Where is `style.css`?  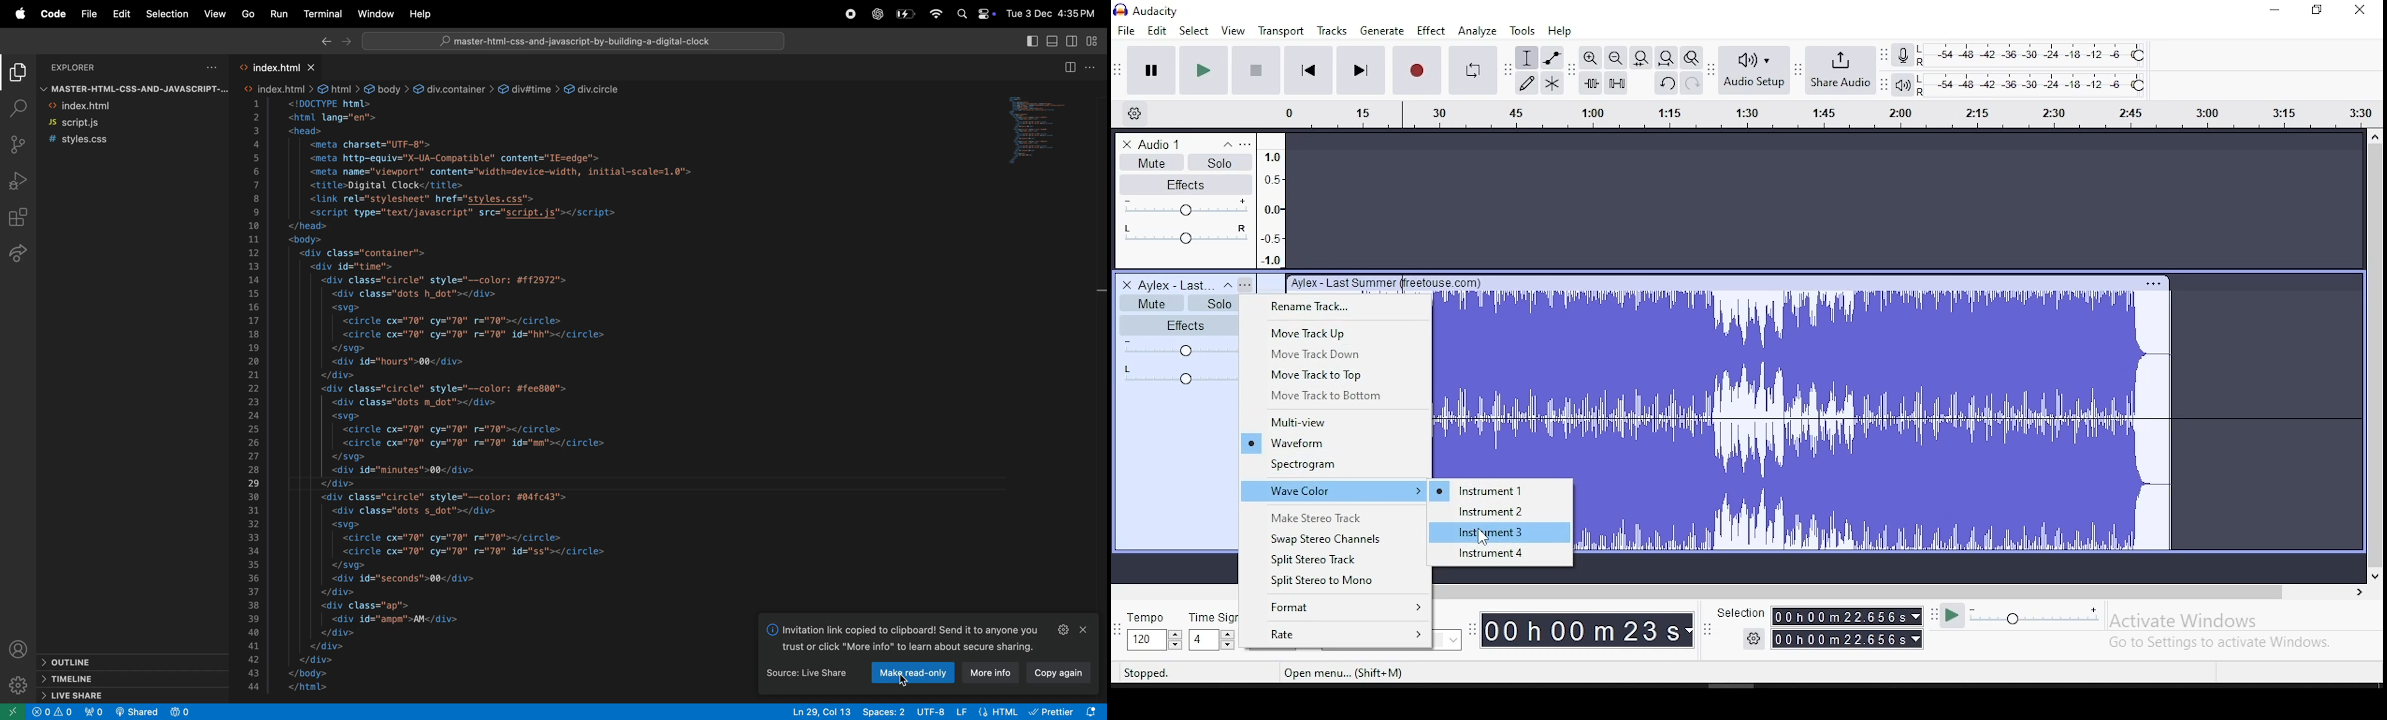
style.css is located at coordinates (125, 142).